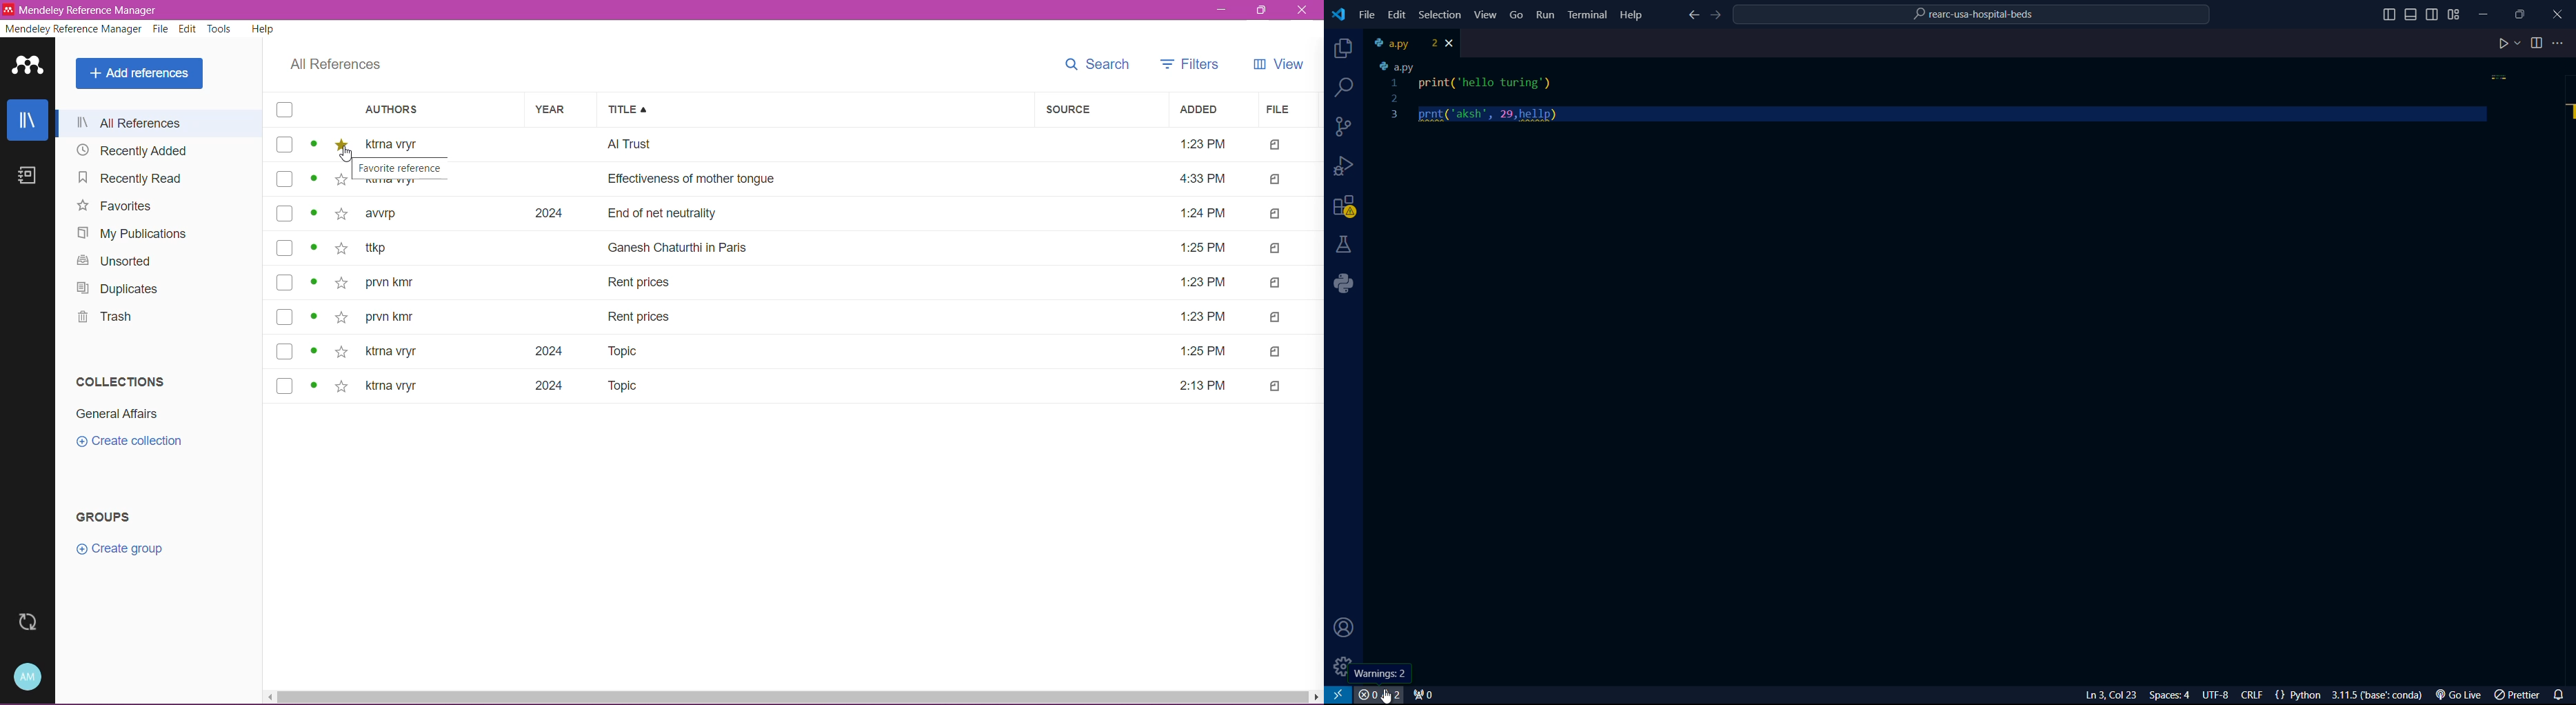  I want to click on Collection Name, so click(112, 416).